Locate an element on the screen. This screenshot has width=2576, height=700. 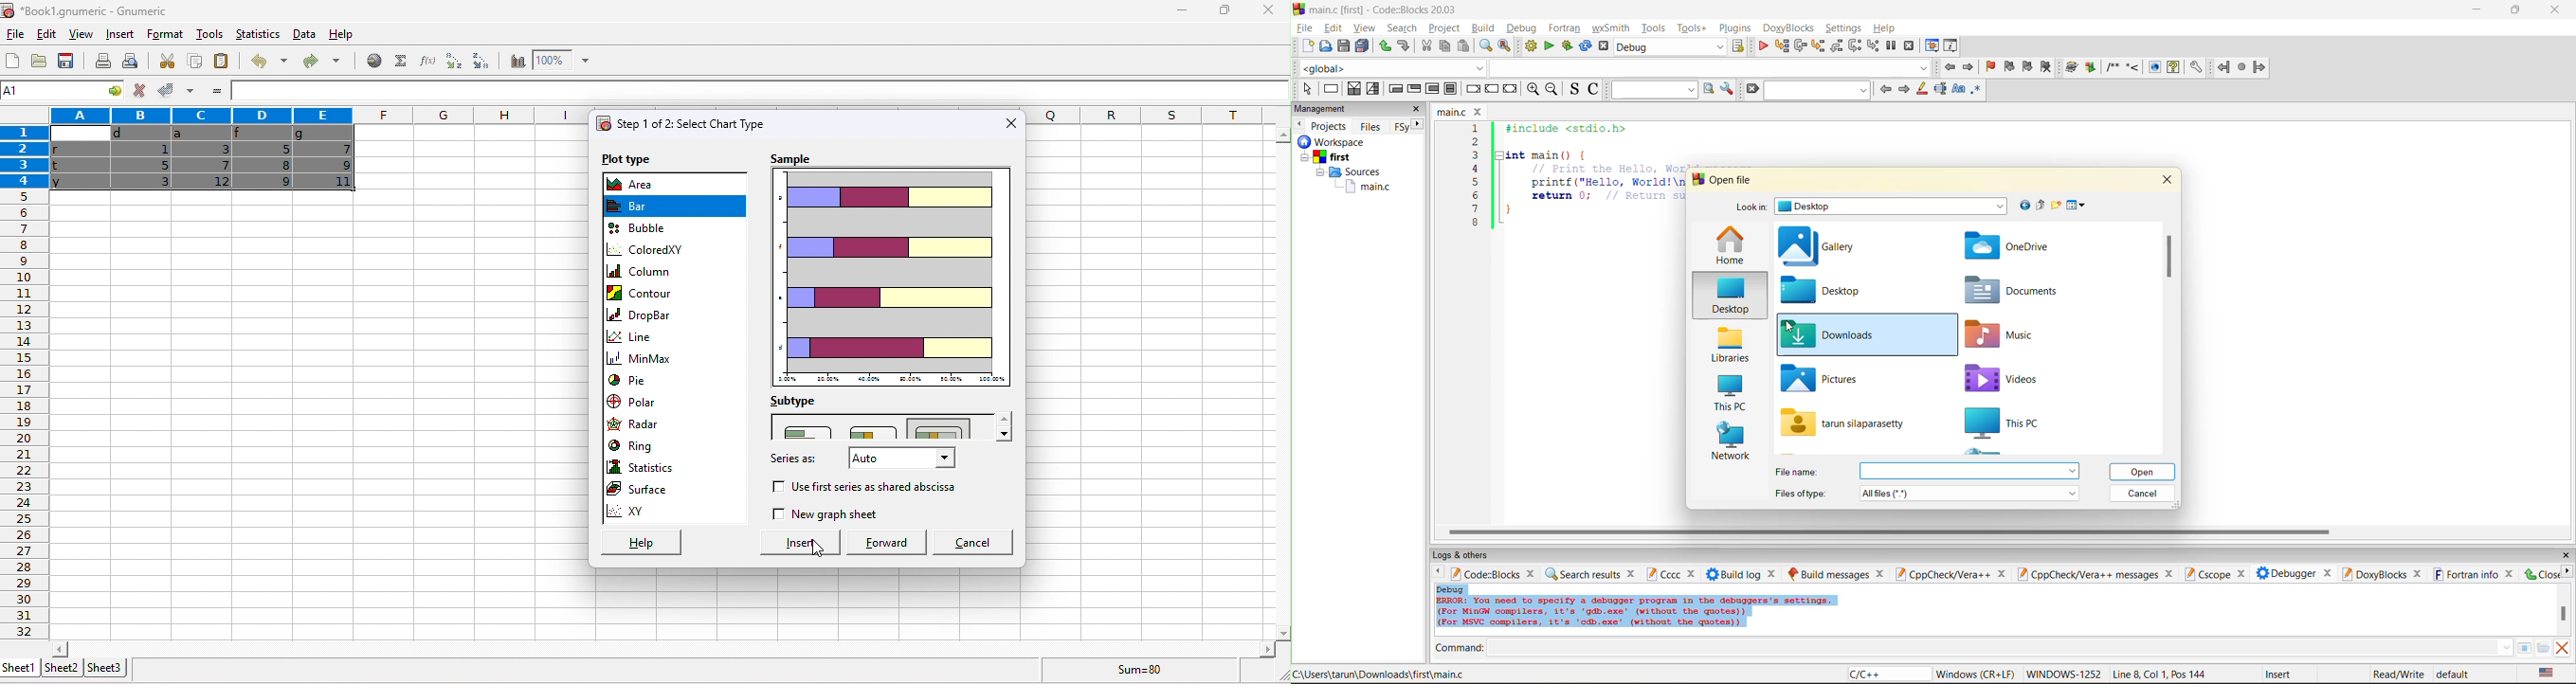
stop is located at coordinates (2243, 68).